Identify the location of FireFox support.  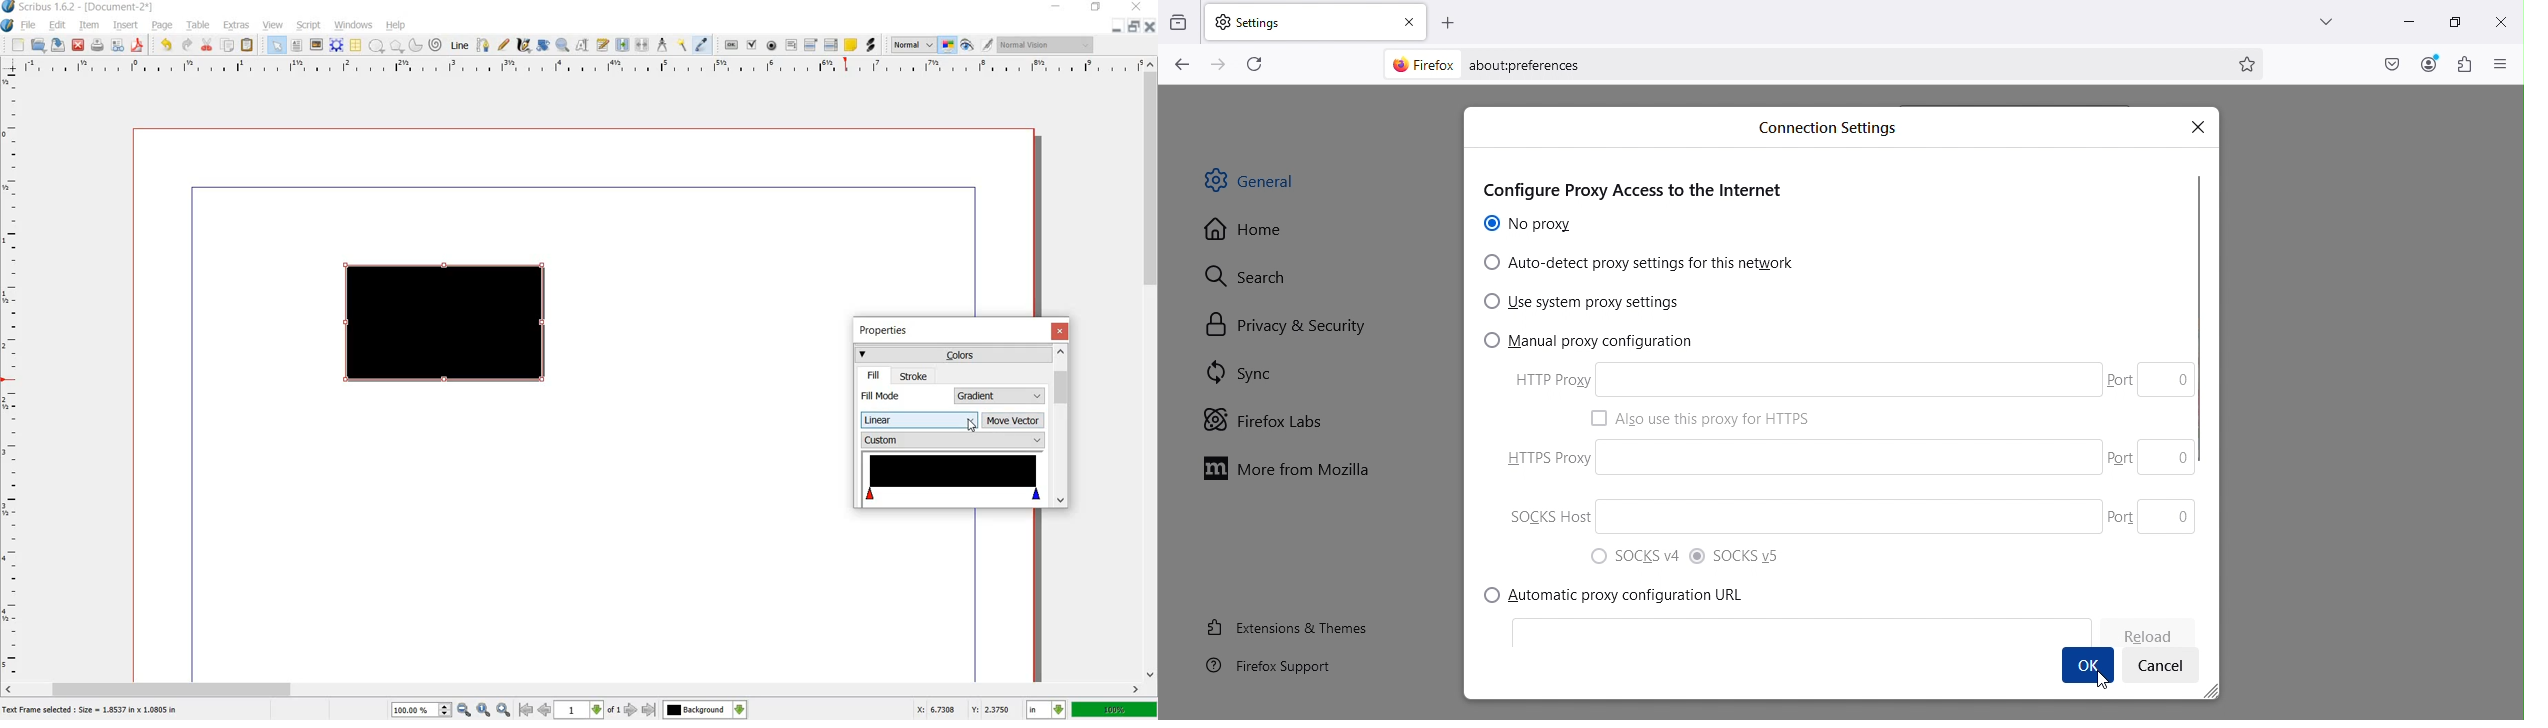
(1264, 673).